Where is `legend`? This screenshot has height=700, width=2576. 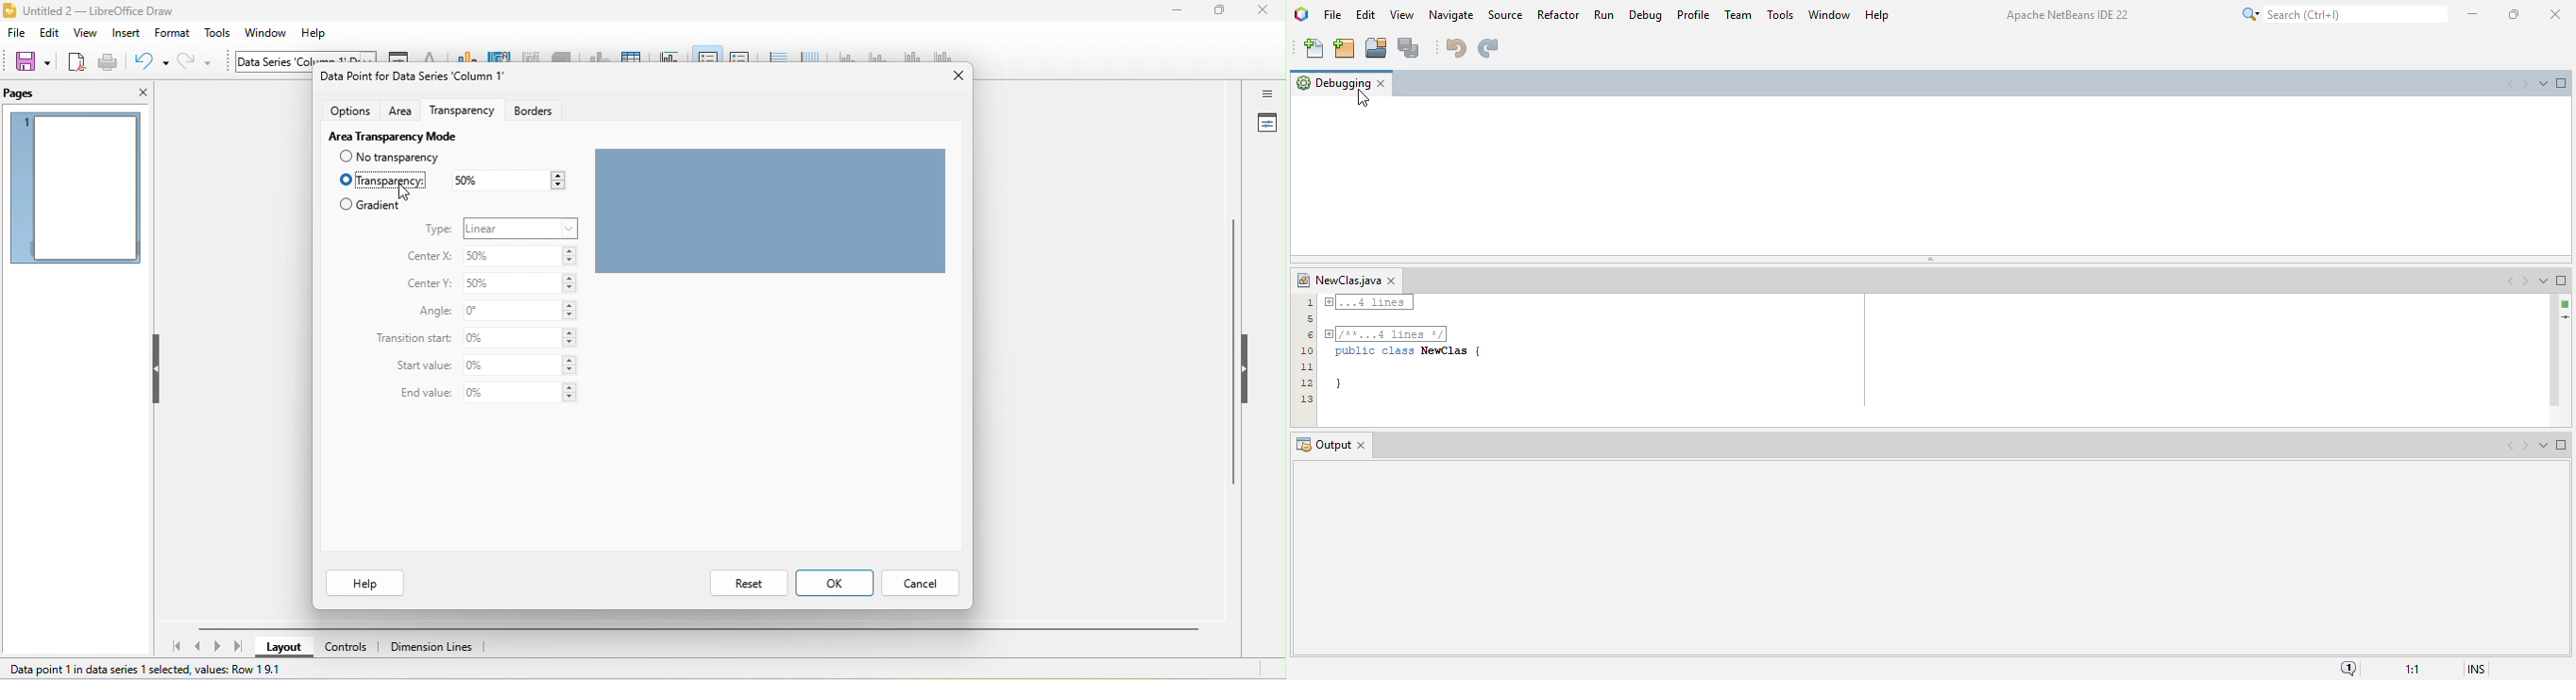 legend is located at coordinates (740, 54).